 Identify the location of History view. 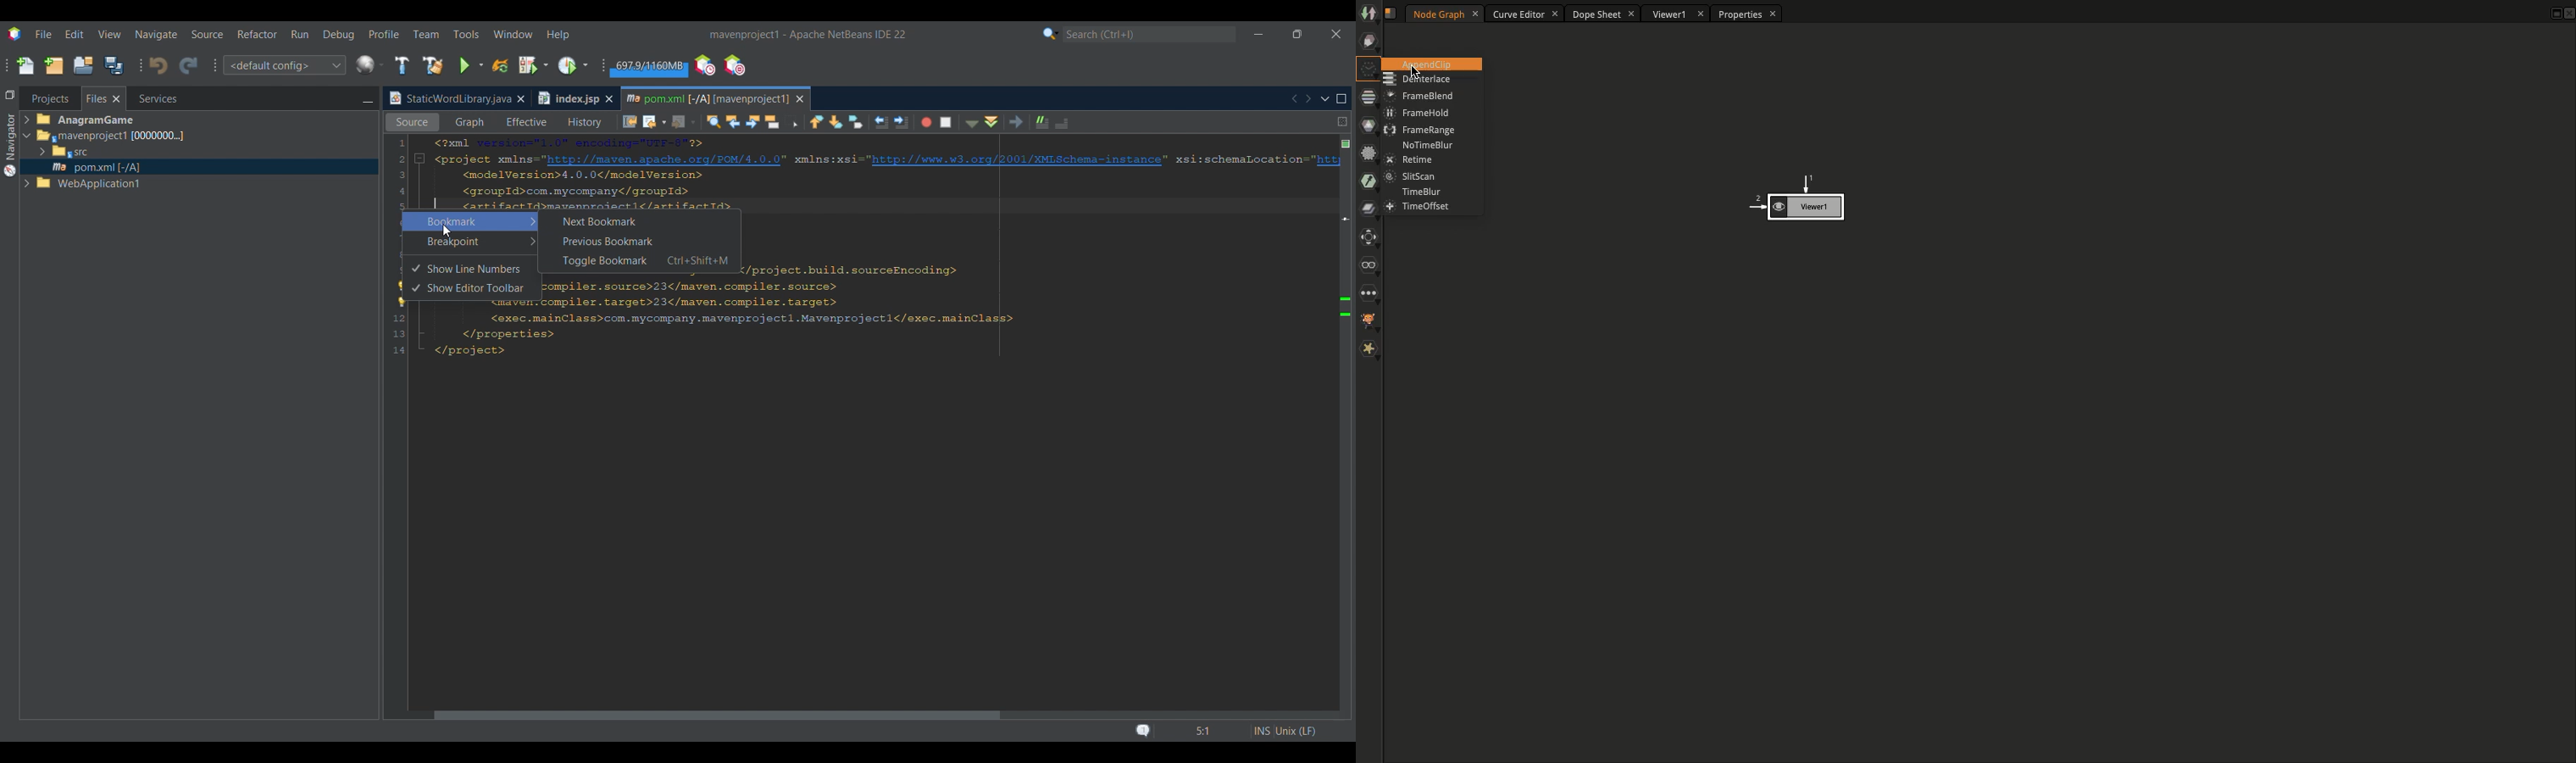
(581, 120).